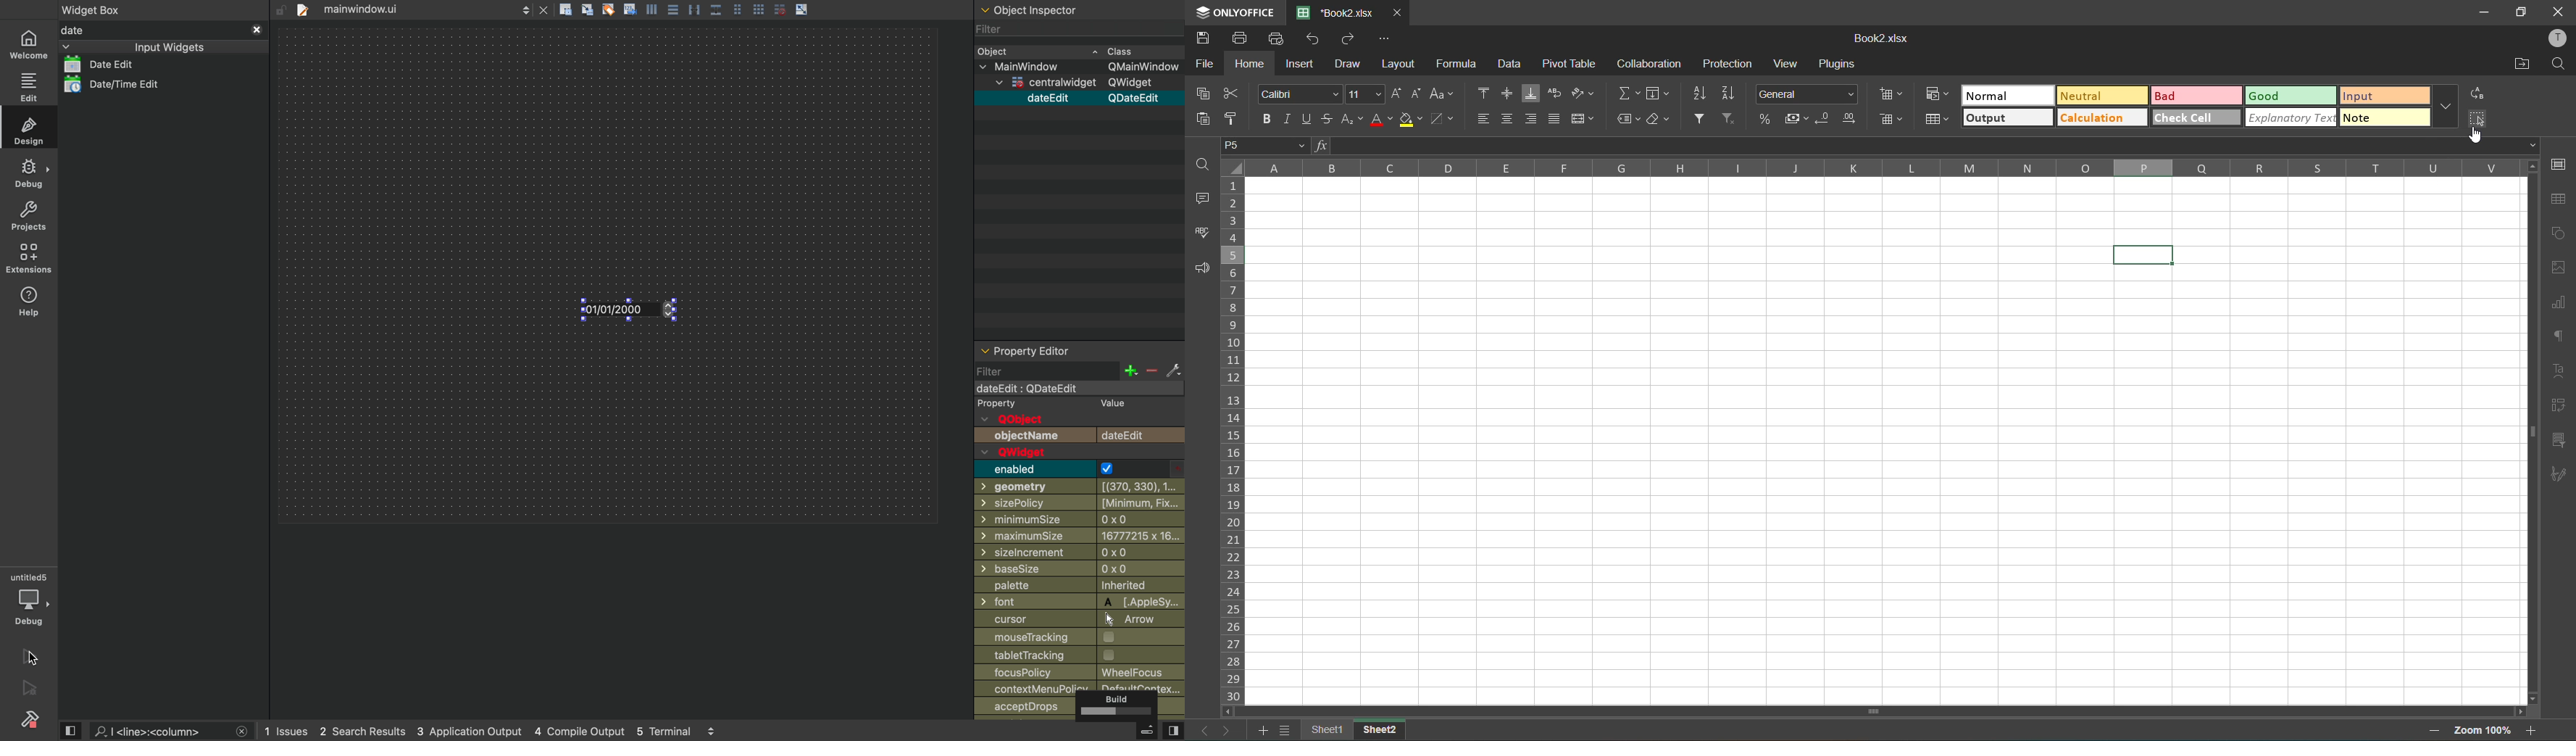 The width and height of the screenshot is (2576, 756). I want to click on edit, so click(28, 87).